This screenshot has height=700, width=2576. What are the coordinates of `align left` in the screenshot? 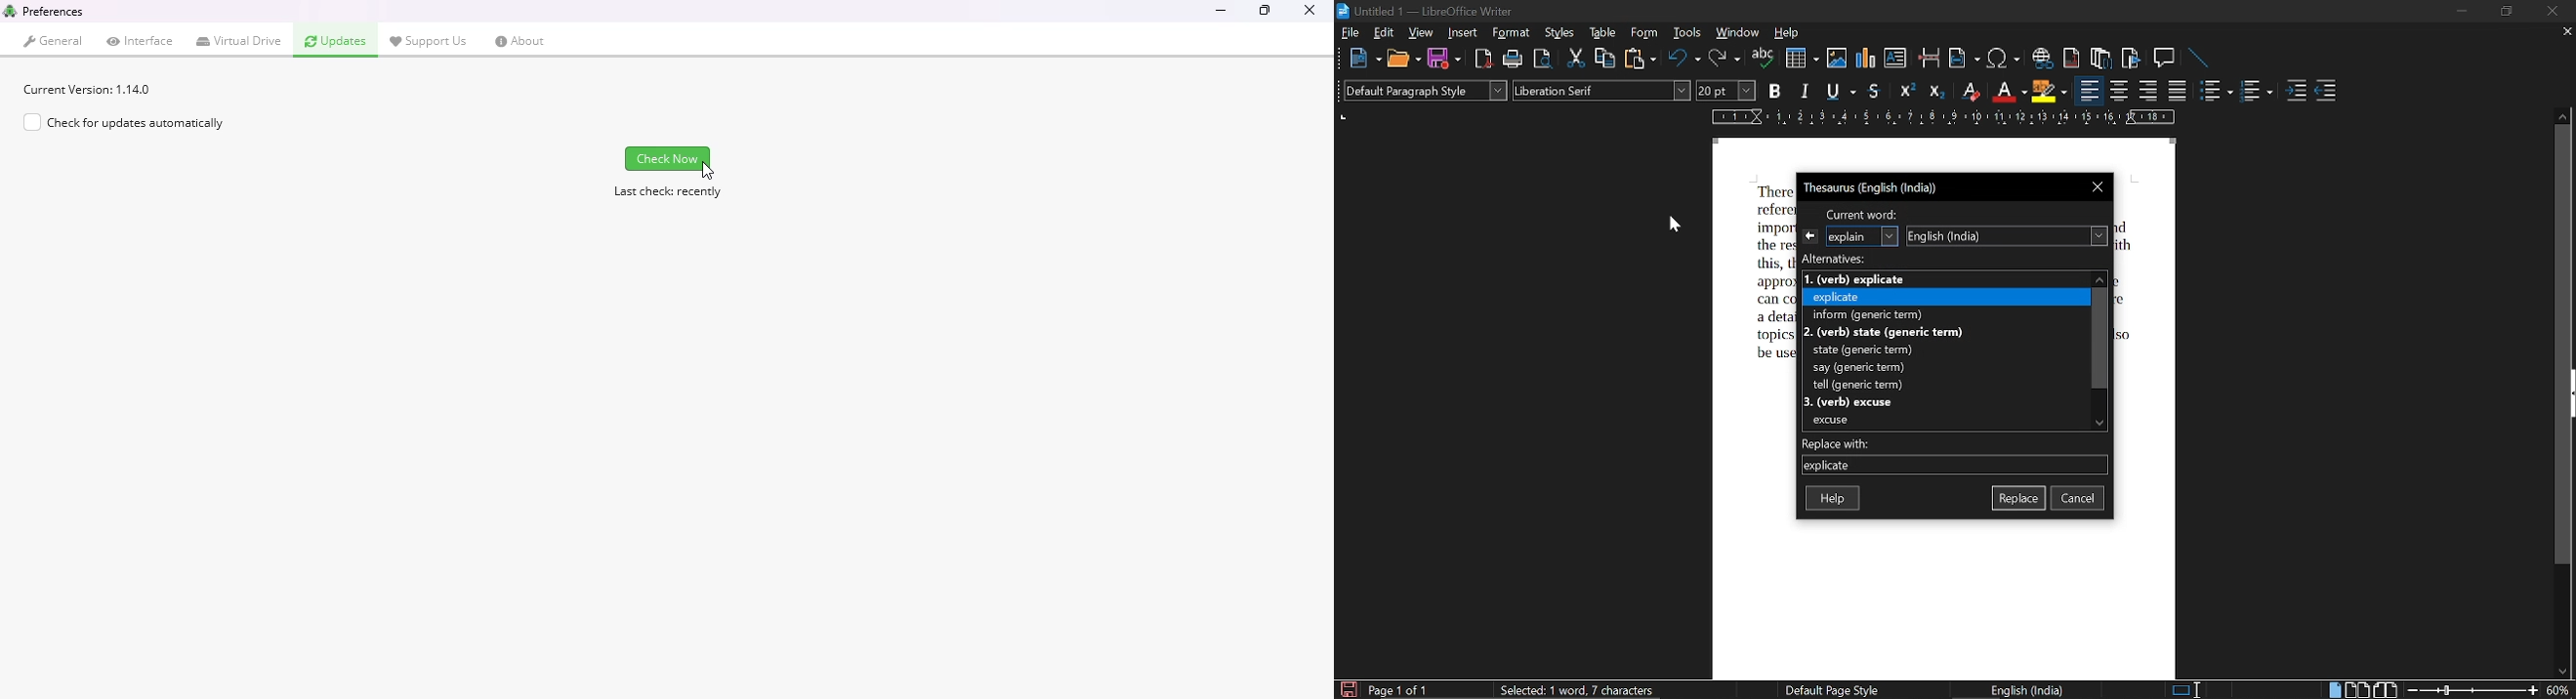 It's located at (2087, 90).